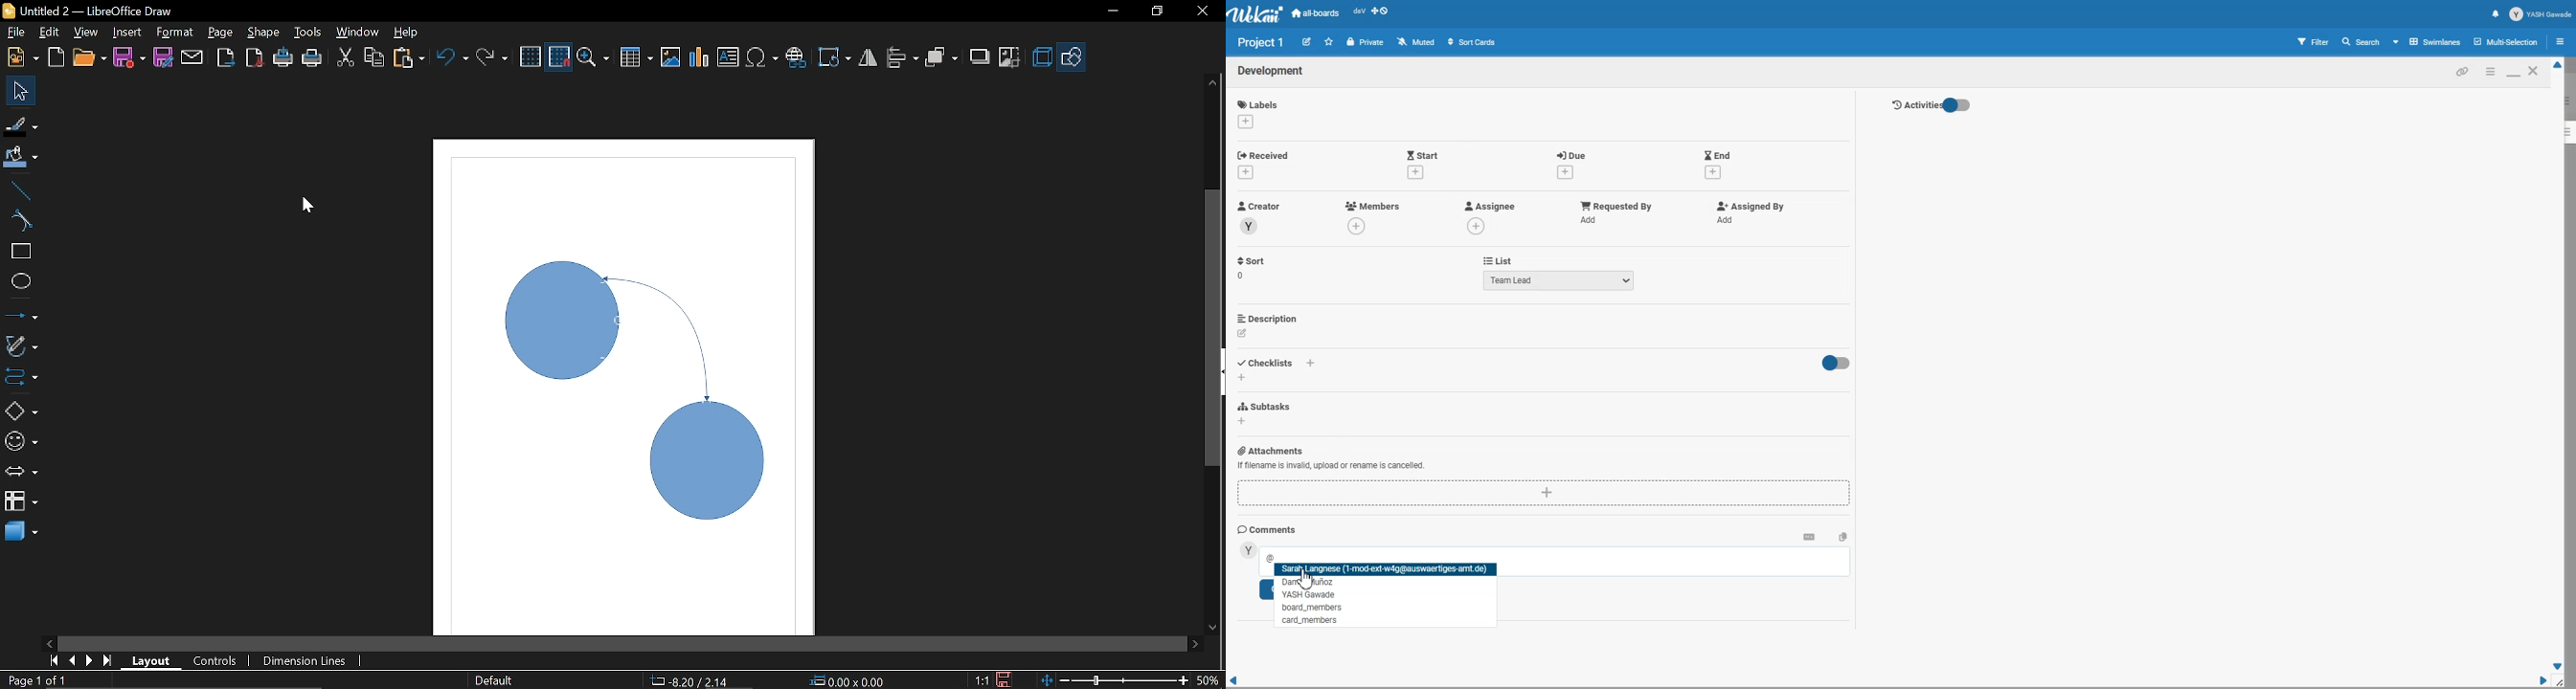 This screenshot has height=700, width=2576. What do you see at coordinates (1260, 102) in the screenshot?
I see `Add Labels` at bounding box center [1260, 102].